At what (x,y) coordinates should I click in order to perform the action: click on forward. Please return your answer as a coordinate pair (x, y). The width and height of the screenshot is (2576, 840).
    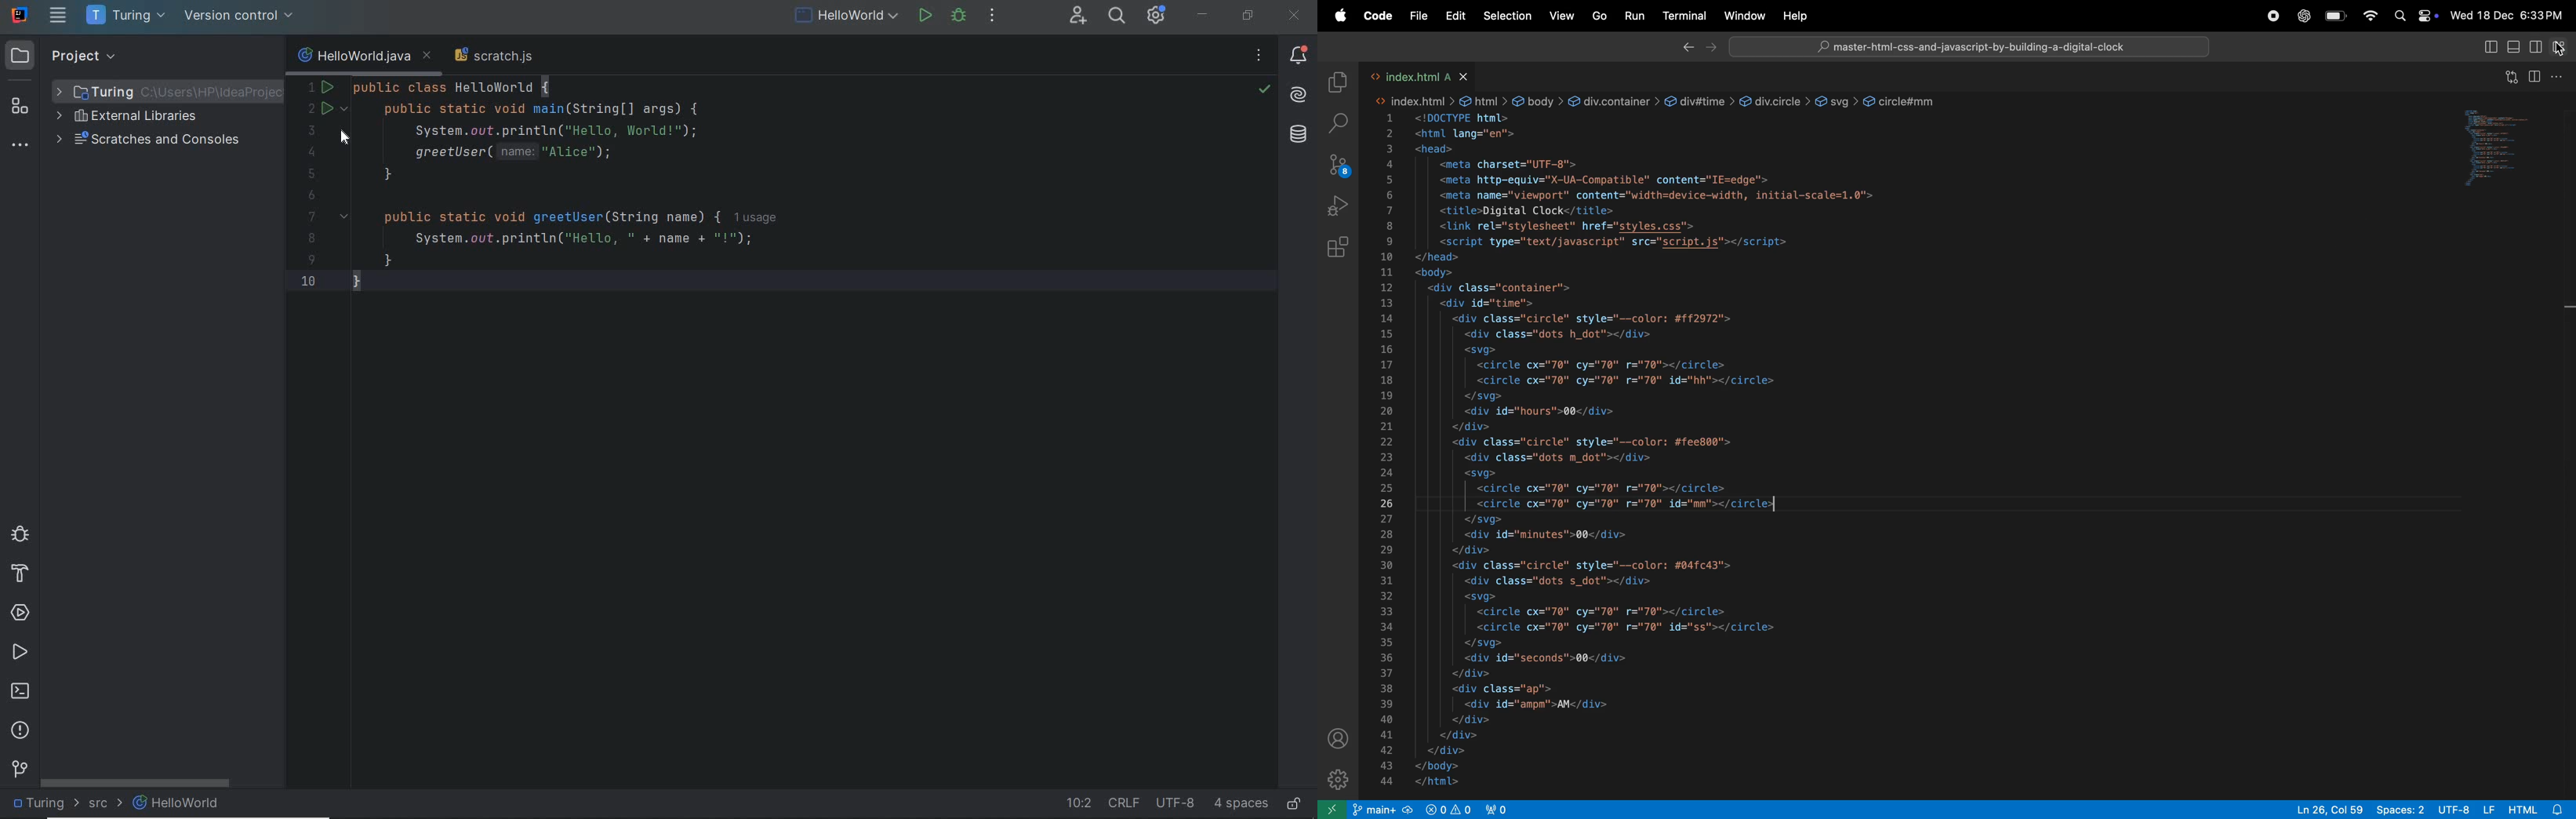
    Looking at the image, I should click on (1708, 48).